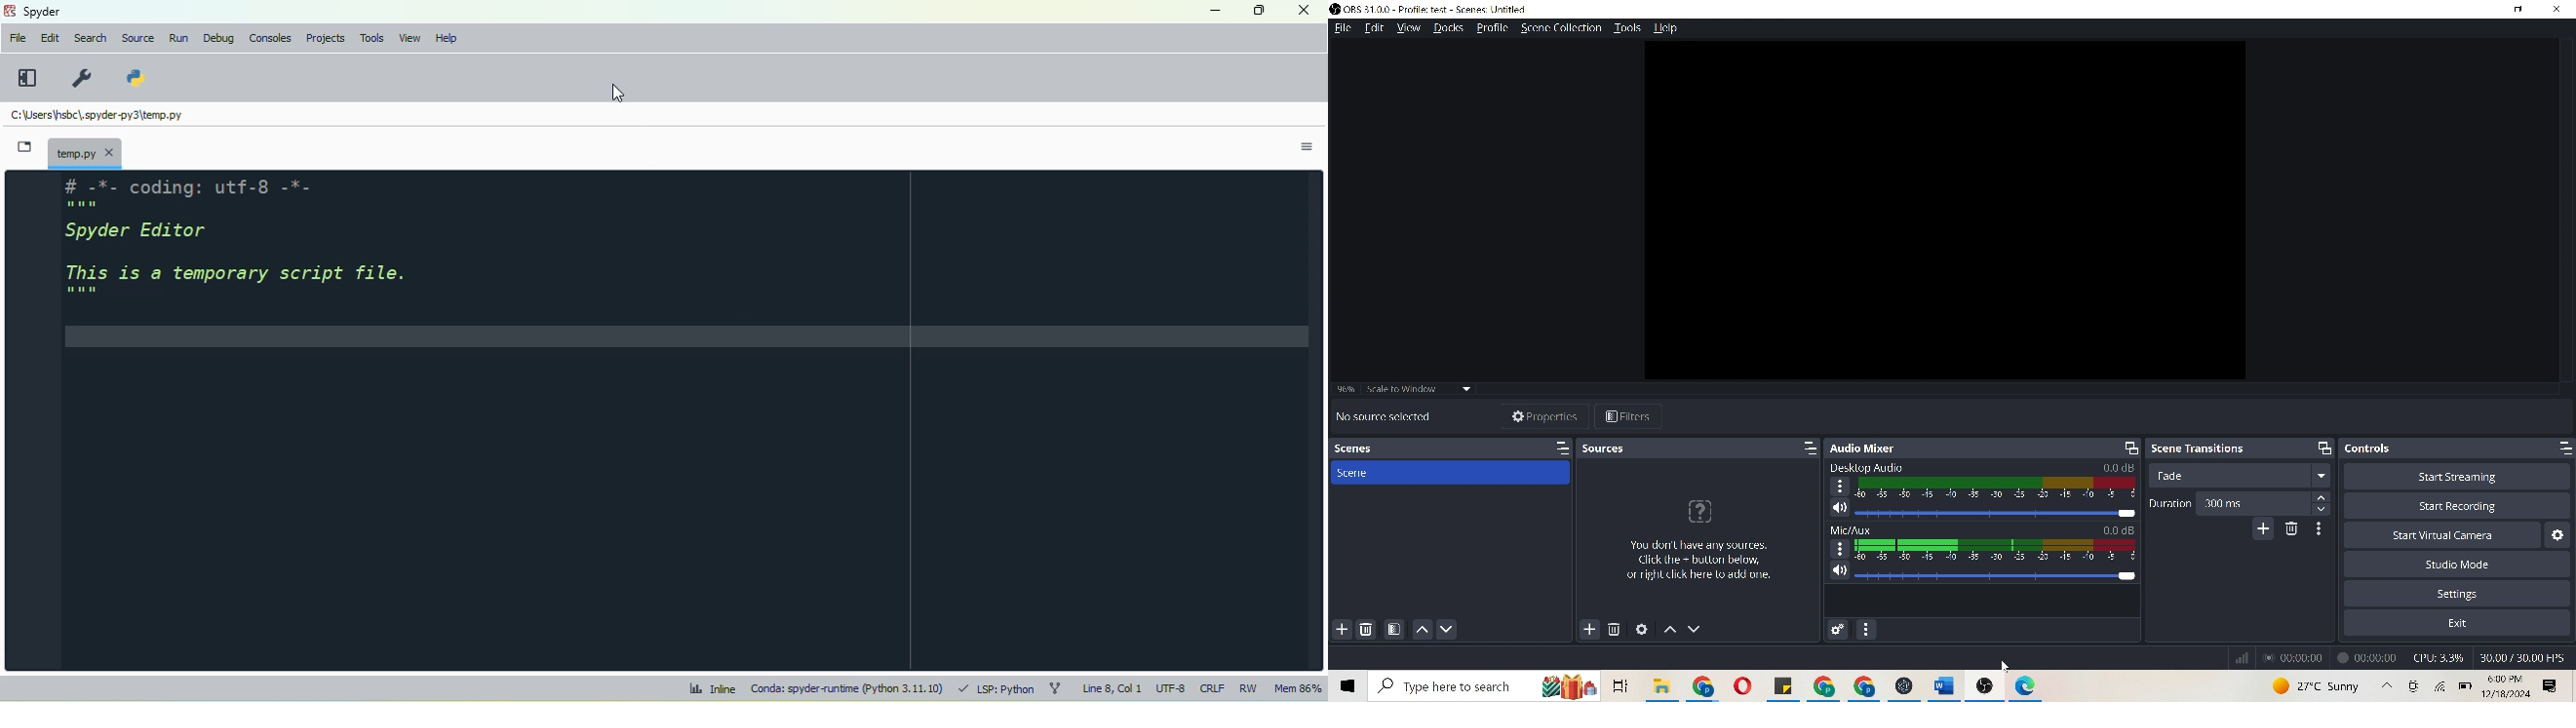 The width and height of the screenshot is (2576, 728). I want to click on add scene, so click(1341, 628).